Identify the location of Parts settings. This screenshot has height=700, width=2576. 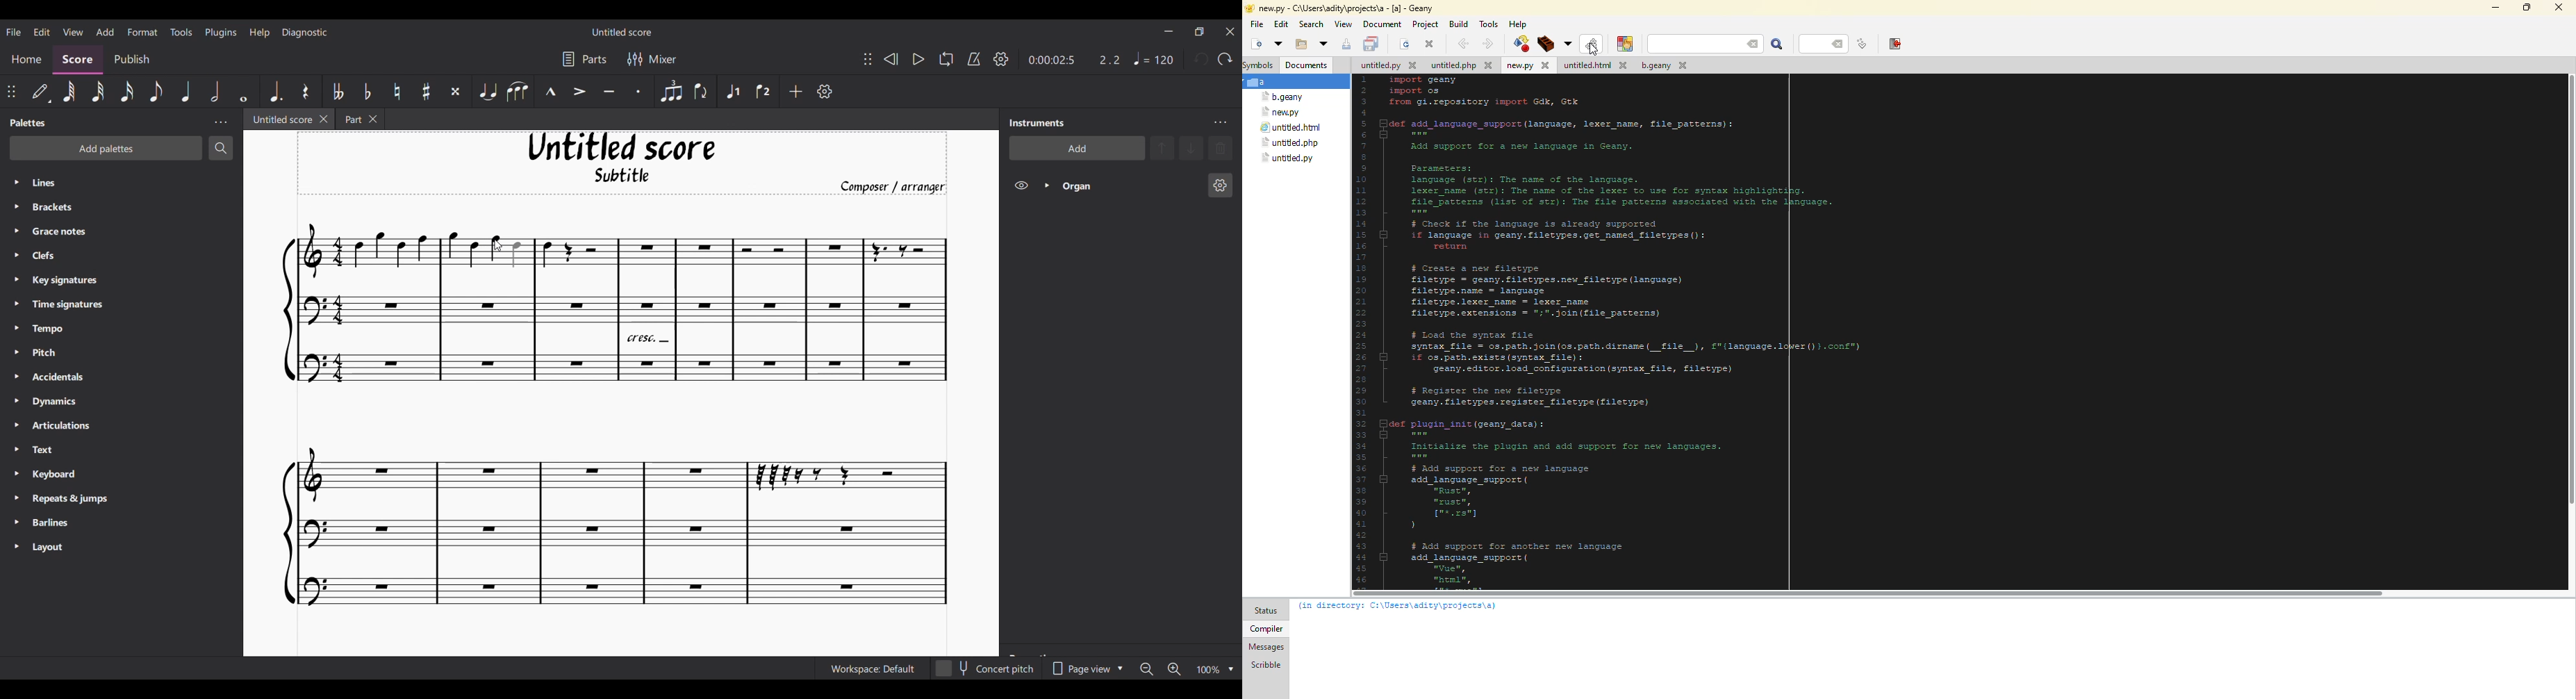
(585, 59).